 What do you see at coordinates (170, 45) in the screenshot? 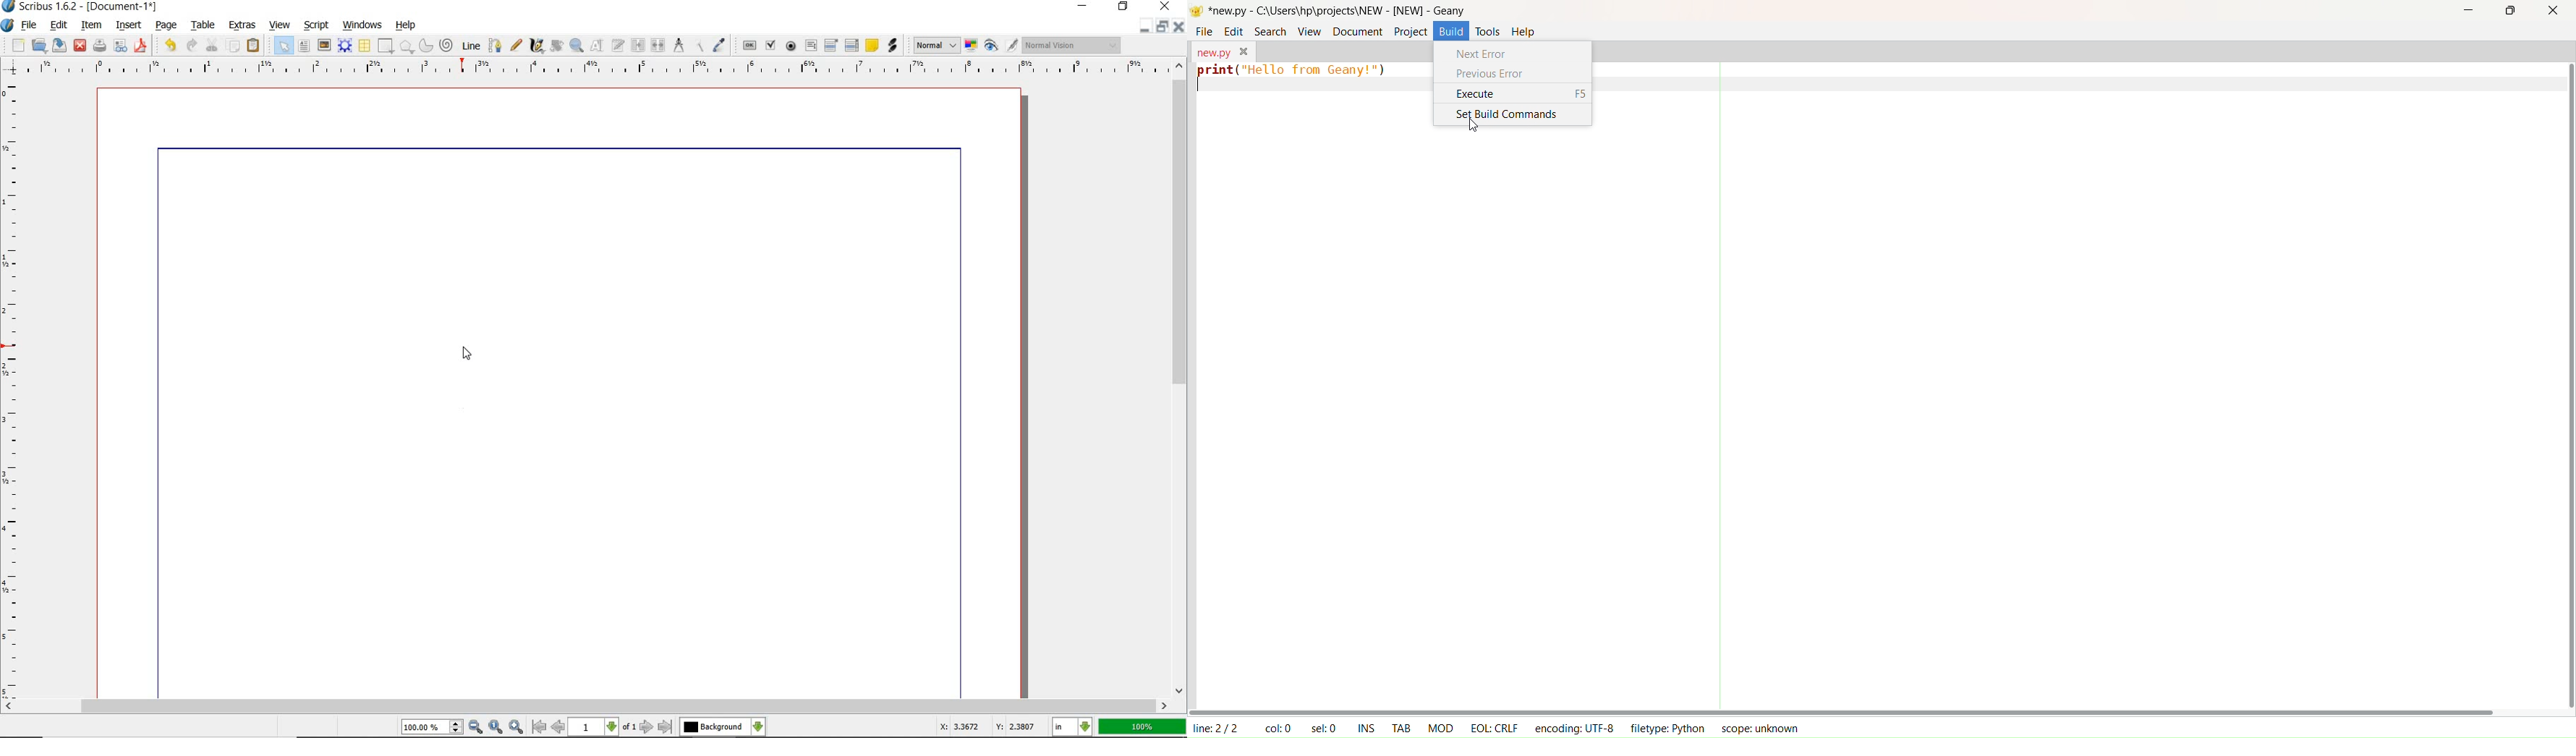
I see `undo` at bounding box center [170, 45].